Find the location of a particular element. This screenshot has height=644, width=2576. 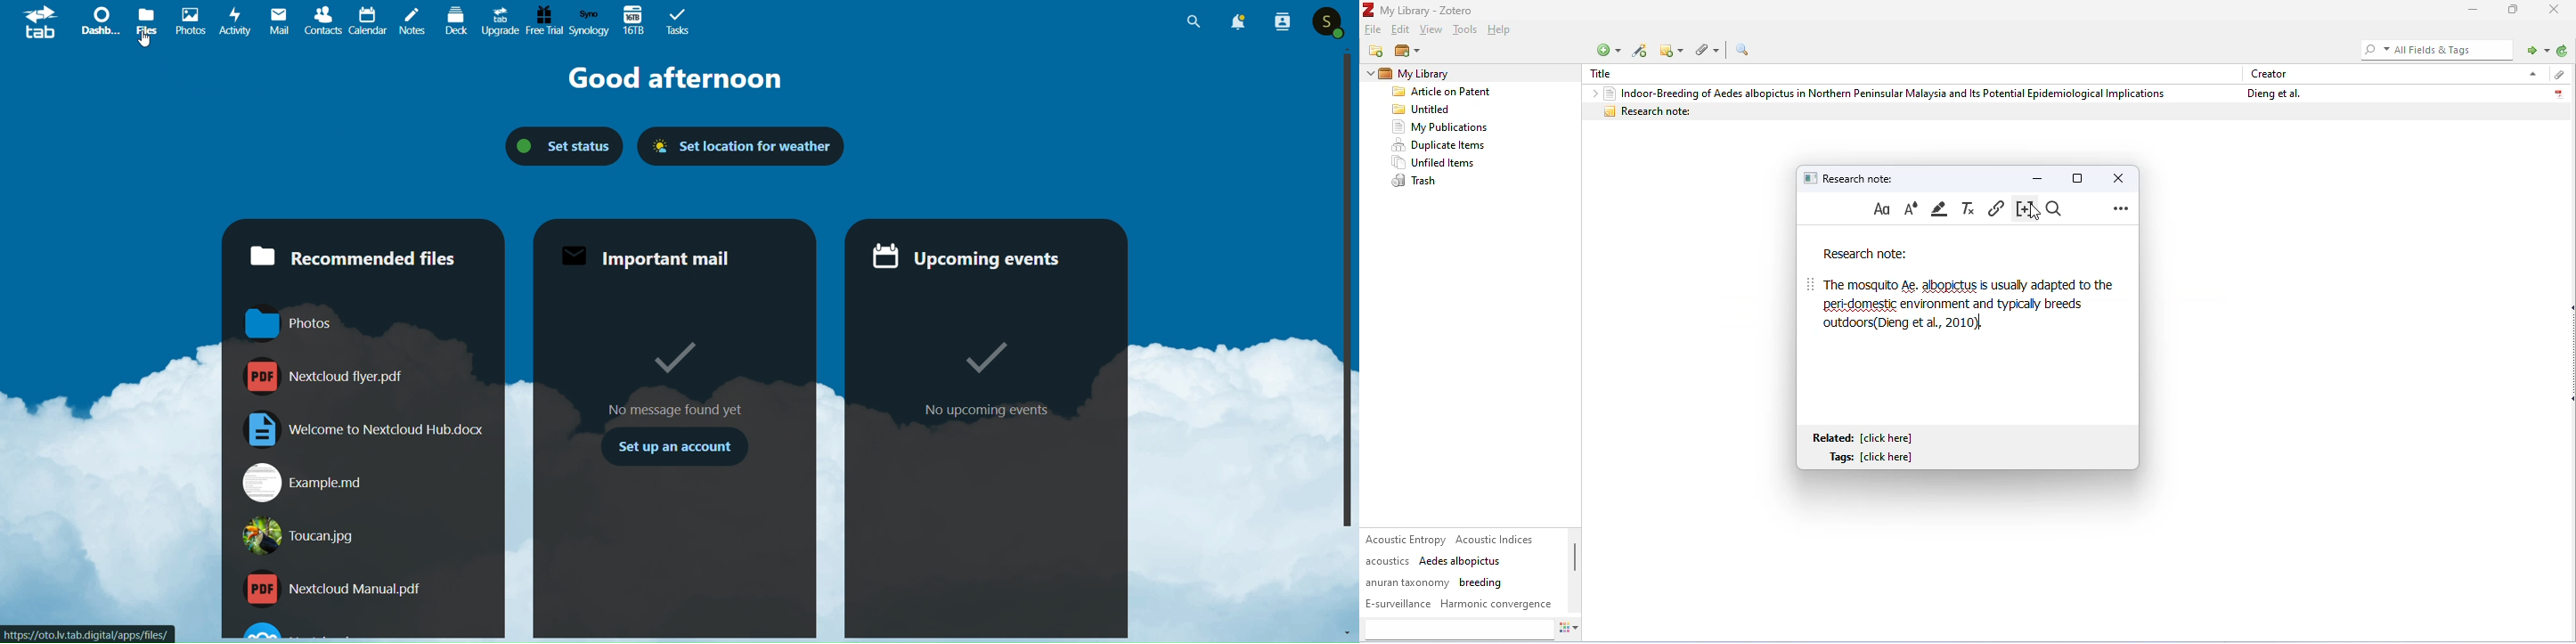

drop down is located at coordinates (1368, 74).